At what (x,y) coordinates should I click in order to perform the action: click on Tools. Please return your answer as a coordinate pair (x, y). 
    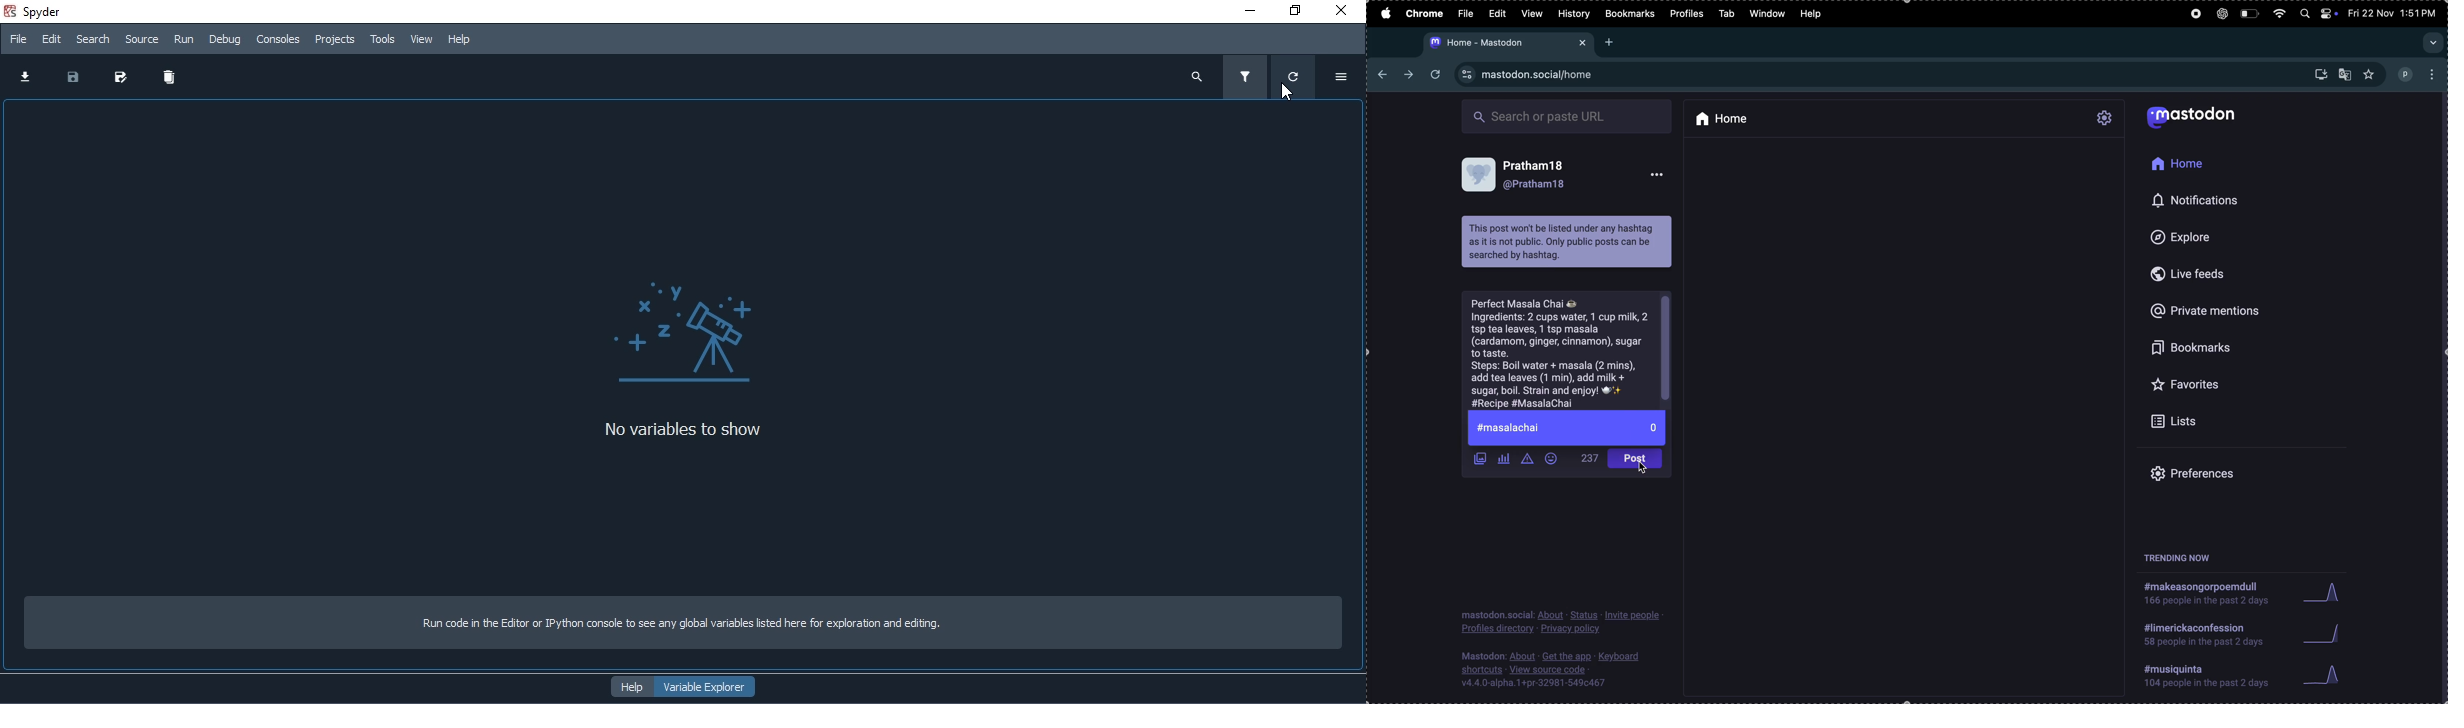
    Looking at the image, I should click on (383, 39).